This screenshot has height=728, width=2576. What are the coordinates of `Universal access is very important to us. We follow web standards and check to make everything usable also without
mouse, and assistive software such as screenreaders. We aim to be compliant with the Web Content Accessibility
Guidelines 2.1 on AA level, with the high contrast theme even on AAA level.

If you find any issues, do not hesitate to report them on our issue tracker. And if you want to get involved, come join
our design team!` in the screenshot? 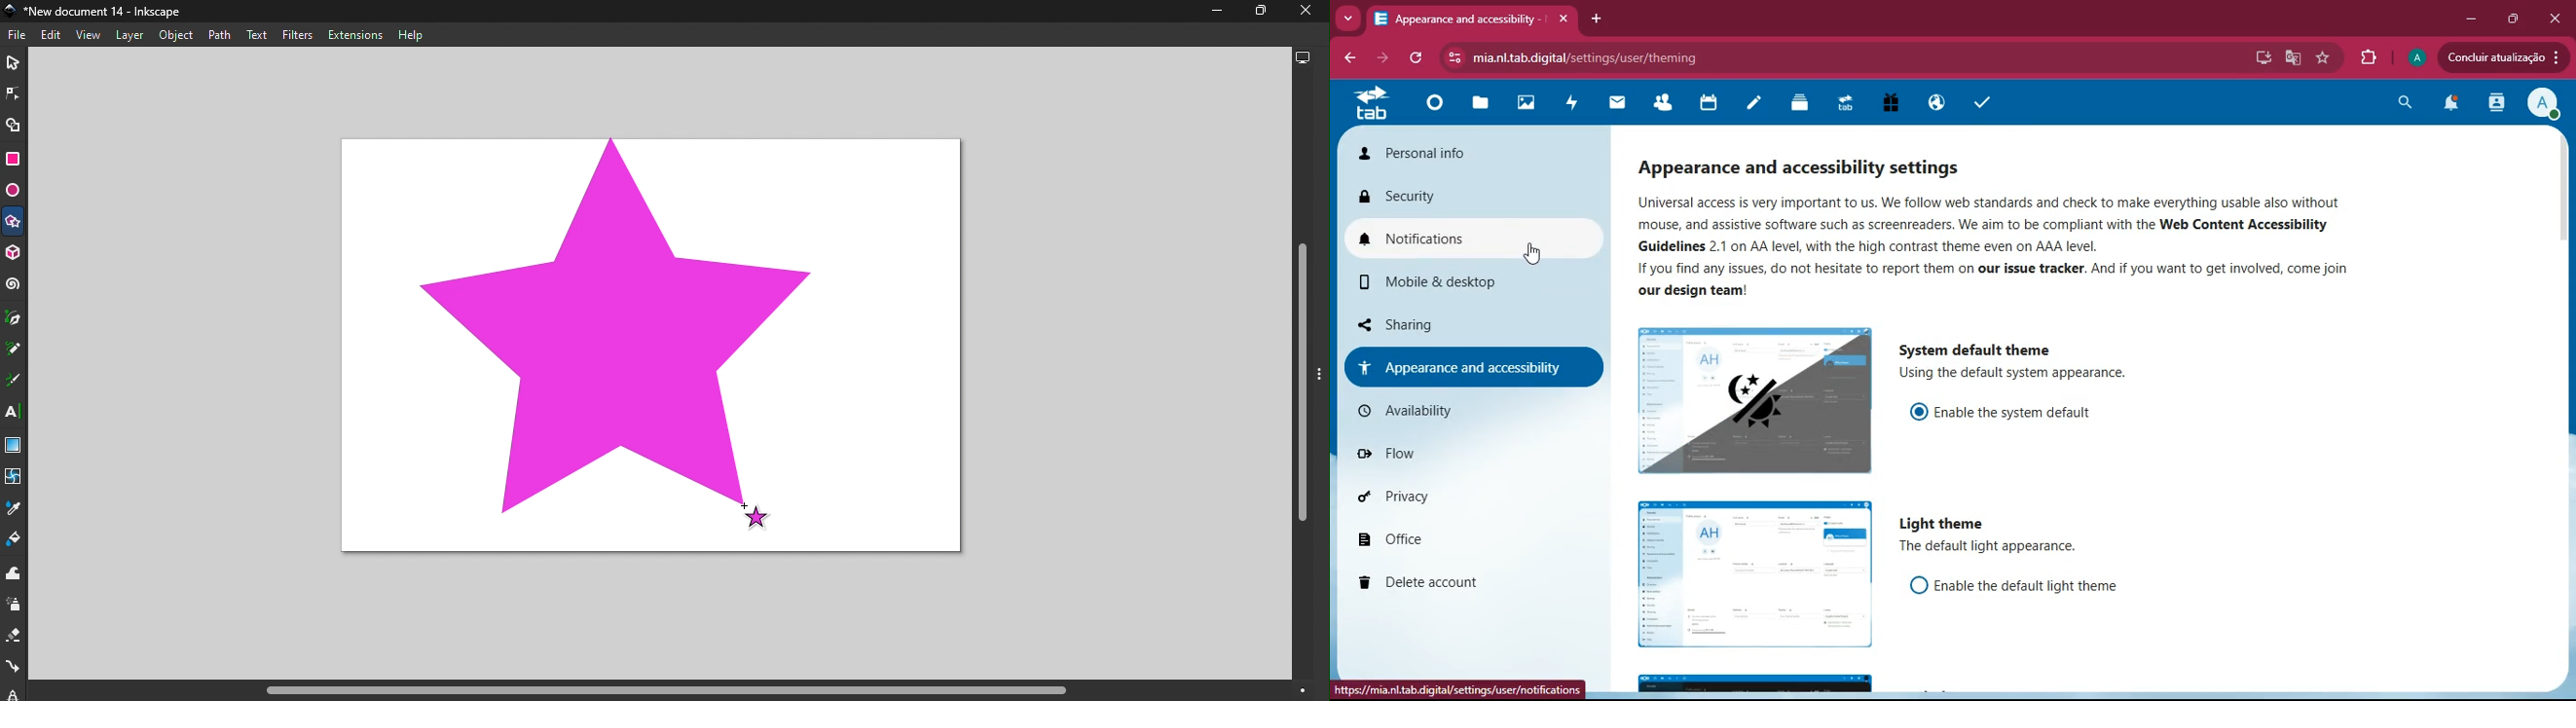 It's located at (1994, 248).